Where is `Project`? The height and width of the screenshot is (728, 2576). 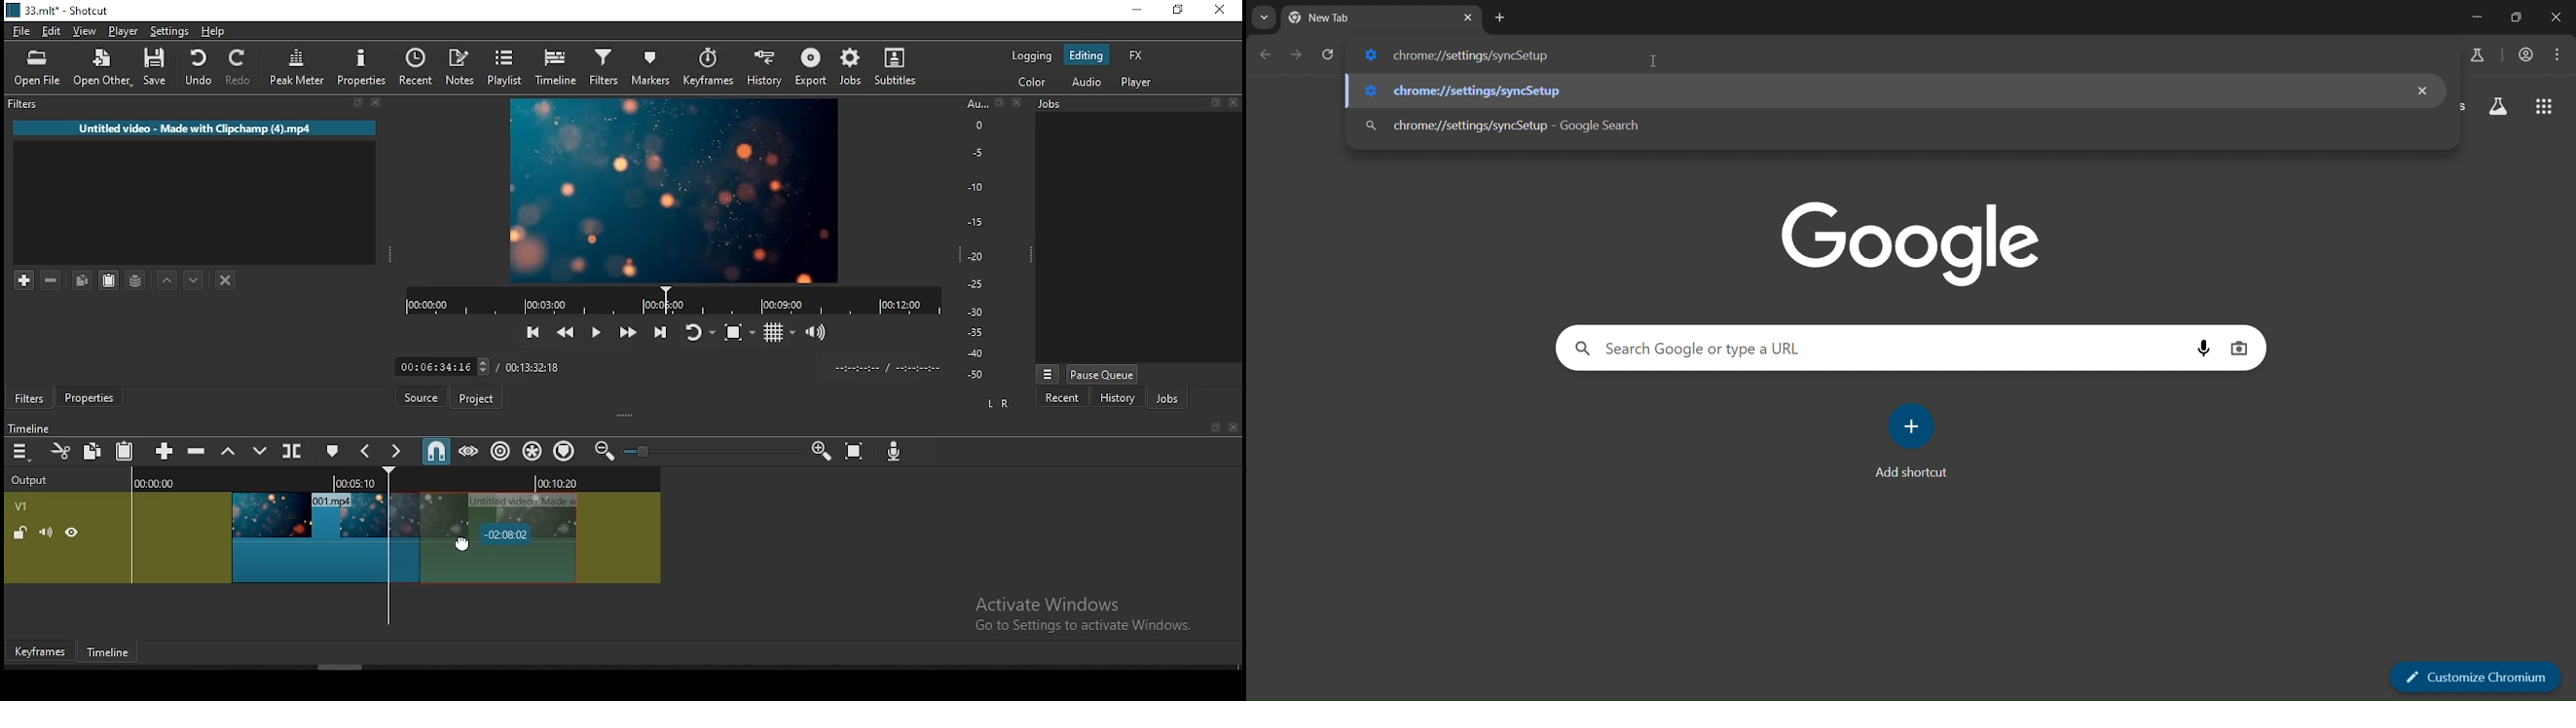 Project is located at coordinates (479, 398).